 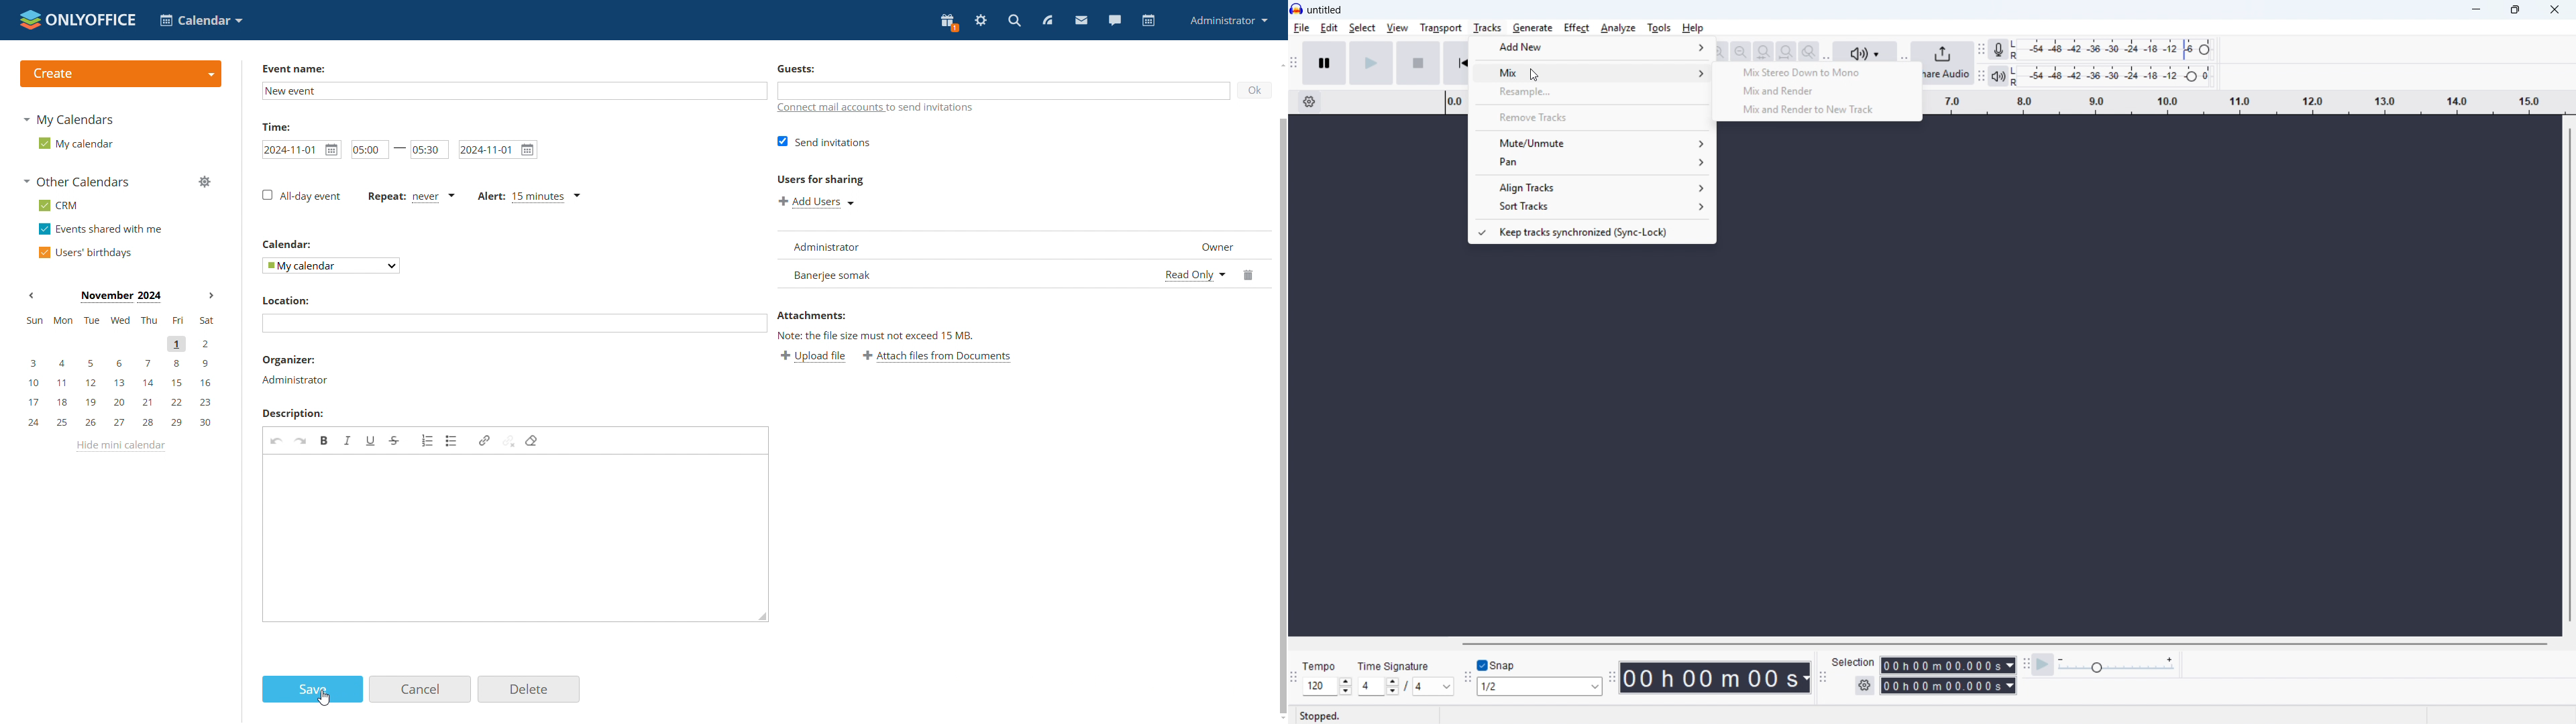 What do you see at coordinates (78, 145) in the screenshot?
I see `my calendar` at bounding box center [78, 145].